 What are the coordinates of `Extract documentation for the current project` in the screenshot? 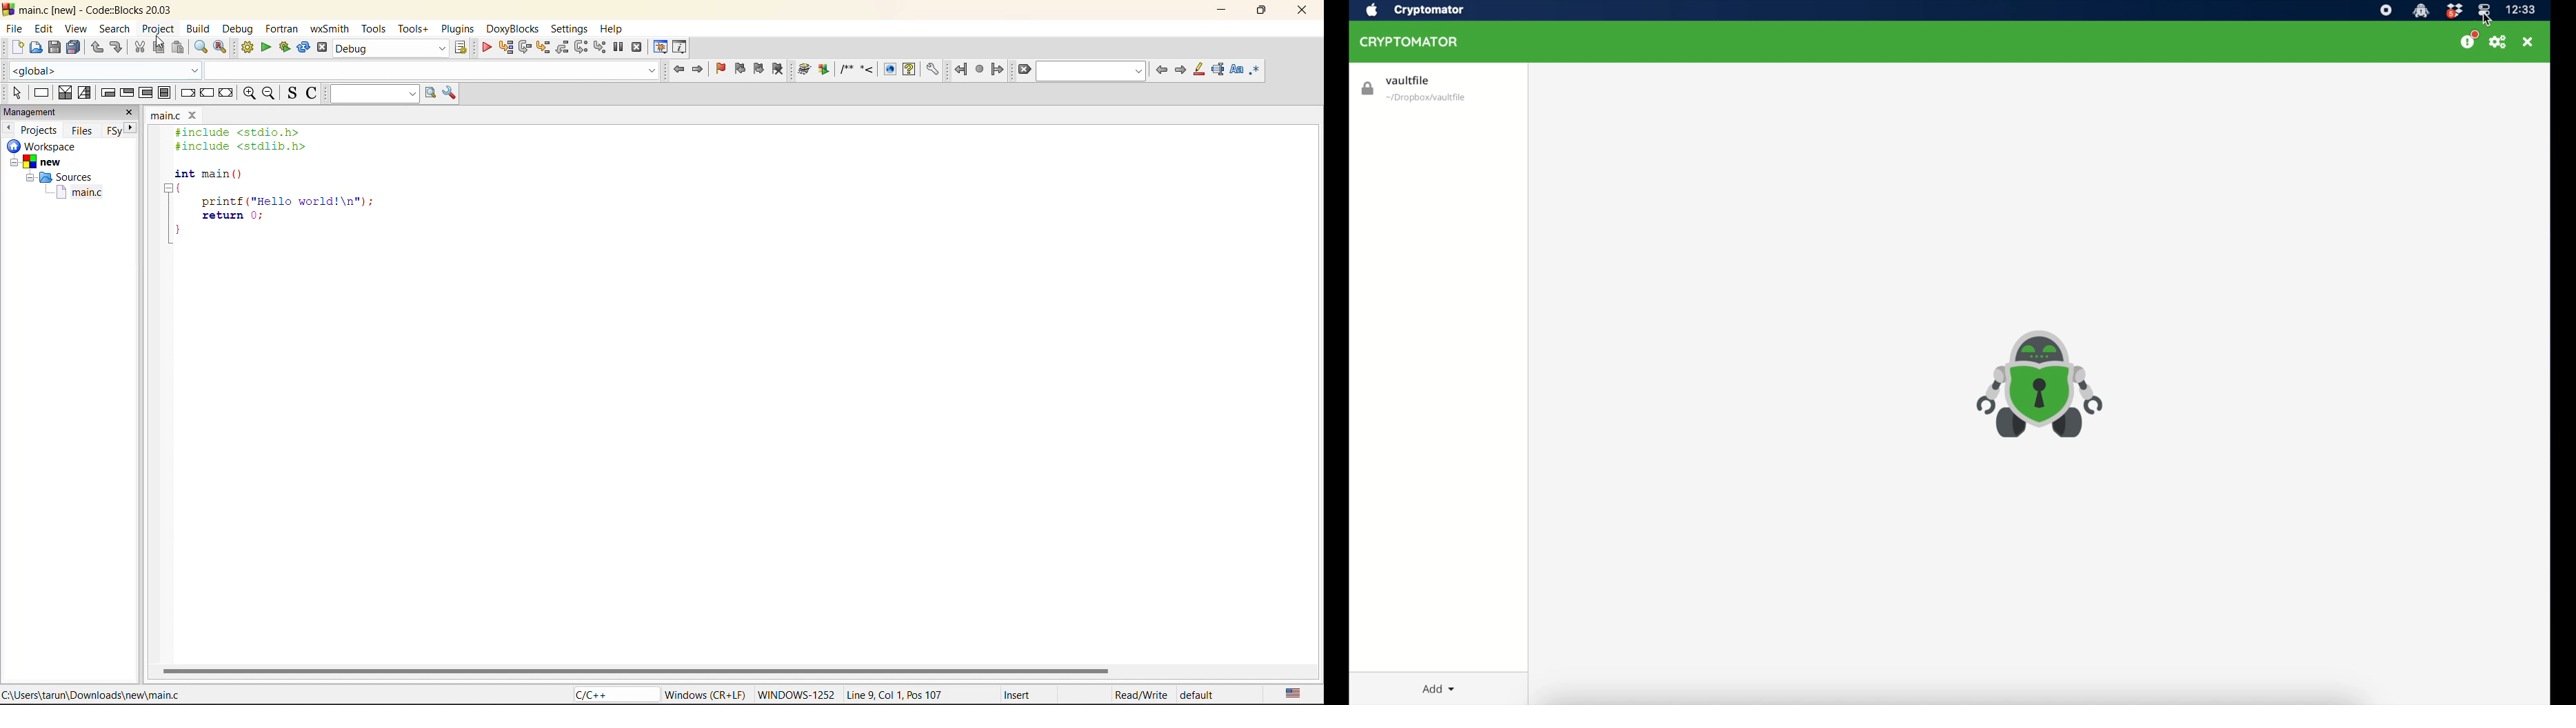 It's located at (822, 70).